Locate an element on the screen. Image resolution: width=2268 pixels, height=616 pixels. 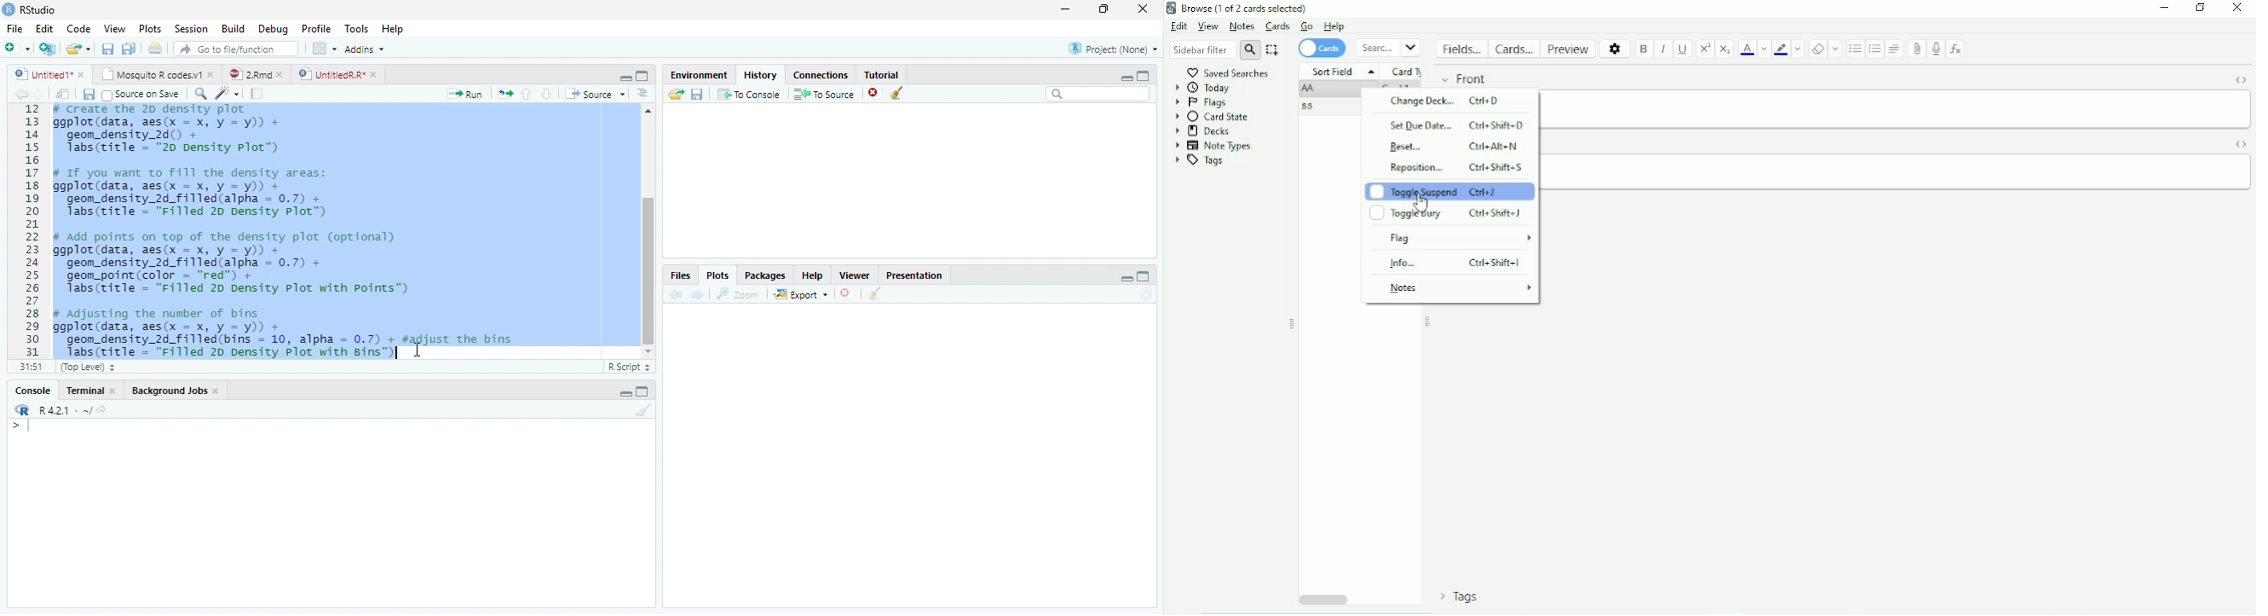
save workspace is located at coordinates (699, 95).